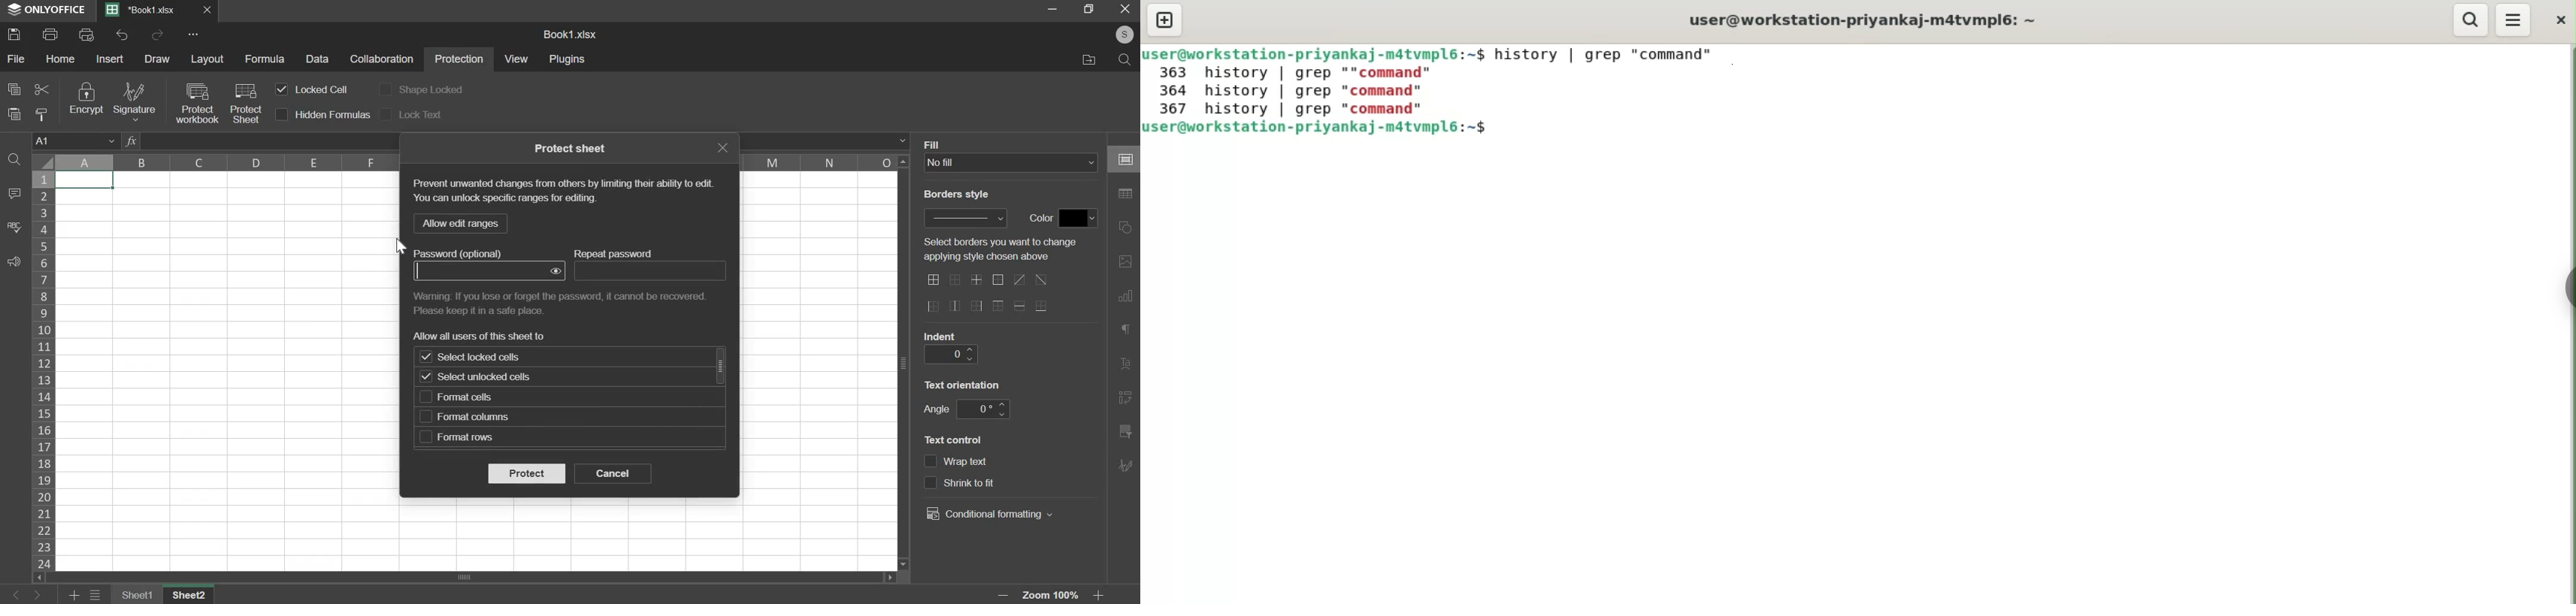 The height and width of the screenshot is (616, 2576). I want to click on text, so click(565, 302).